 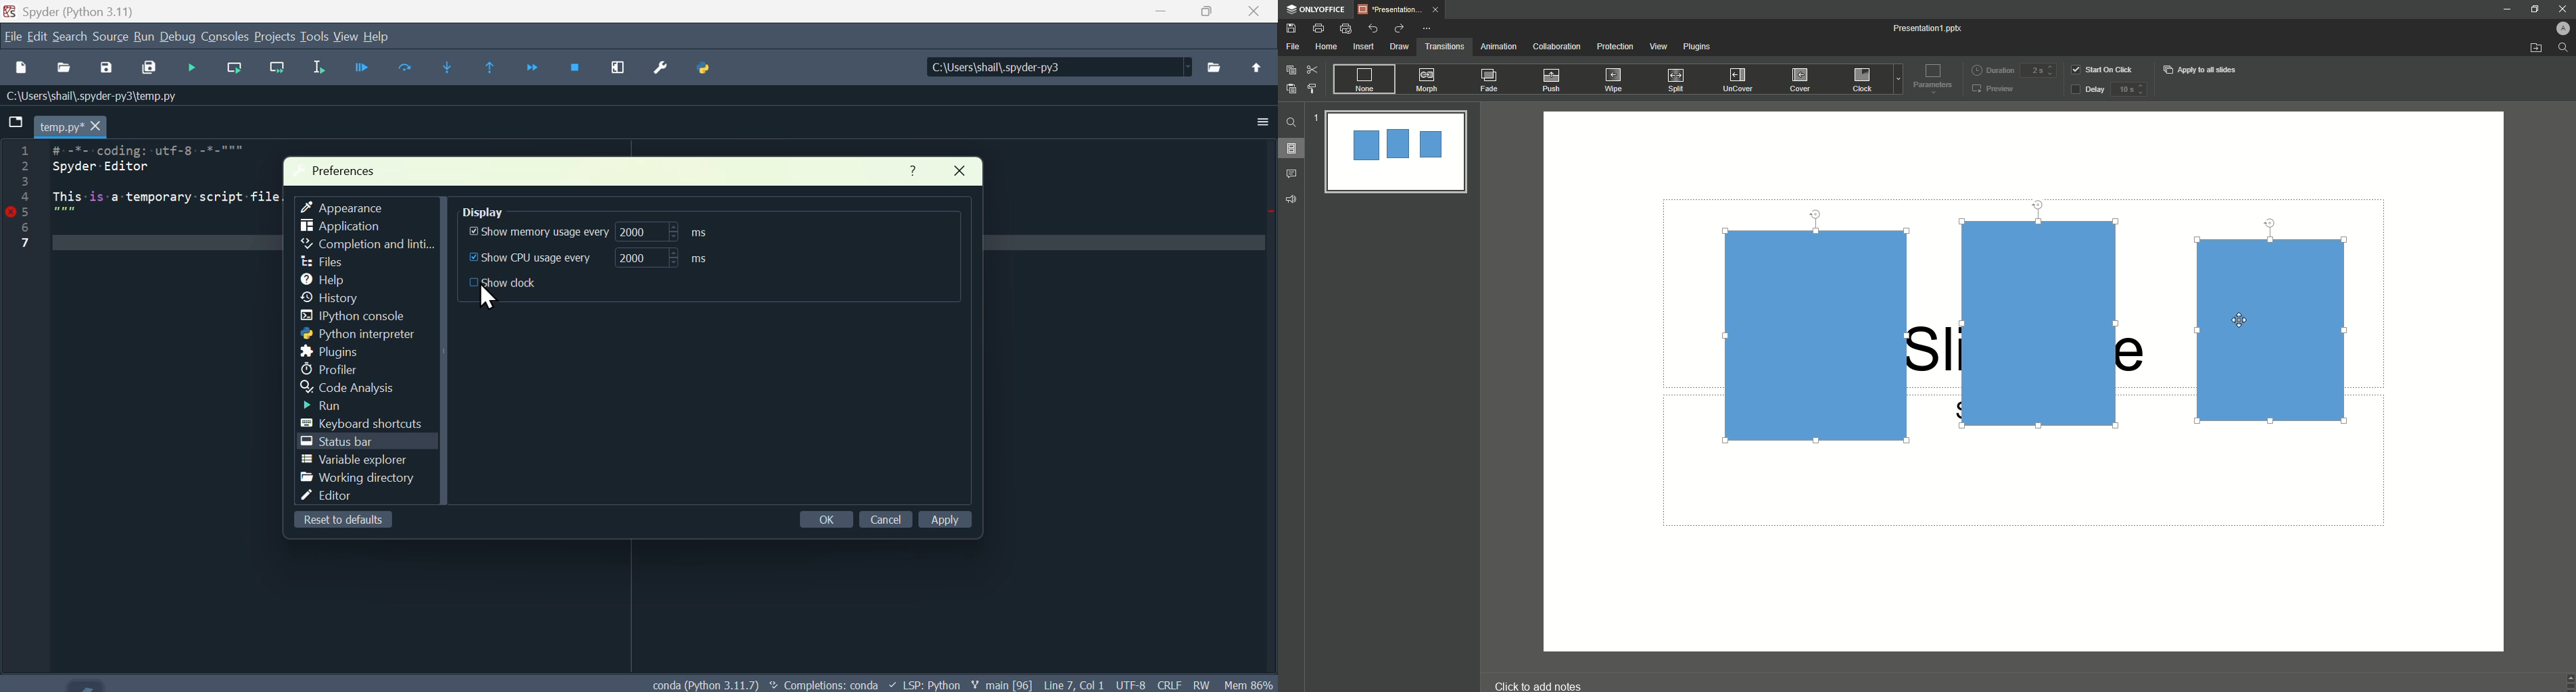 I want to click on Close, so click(x=1258, y=13).